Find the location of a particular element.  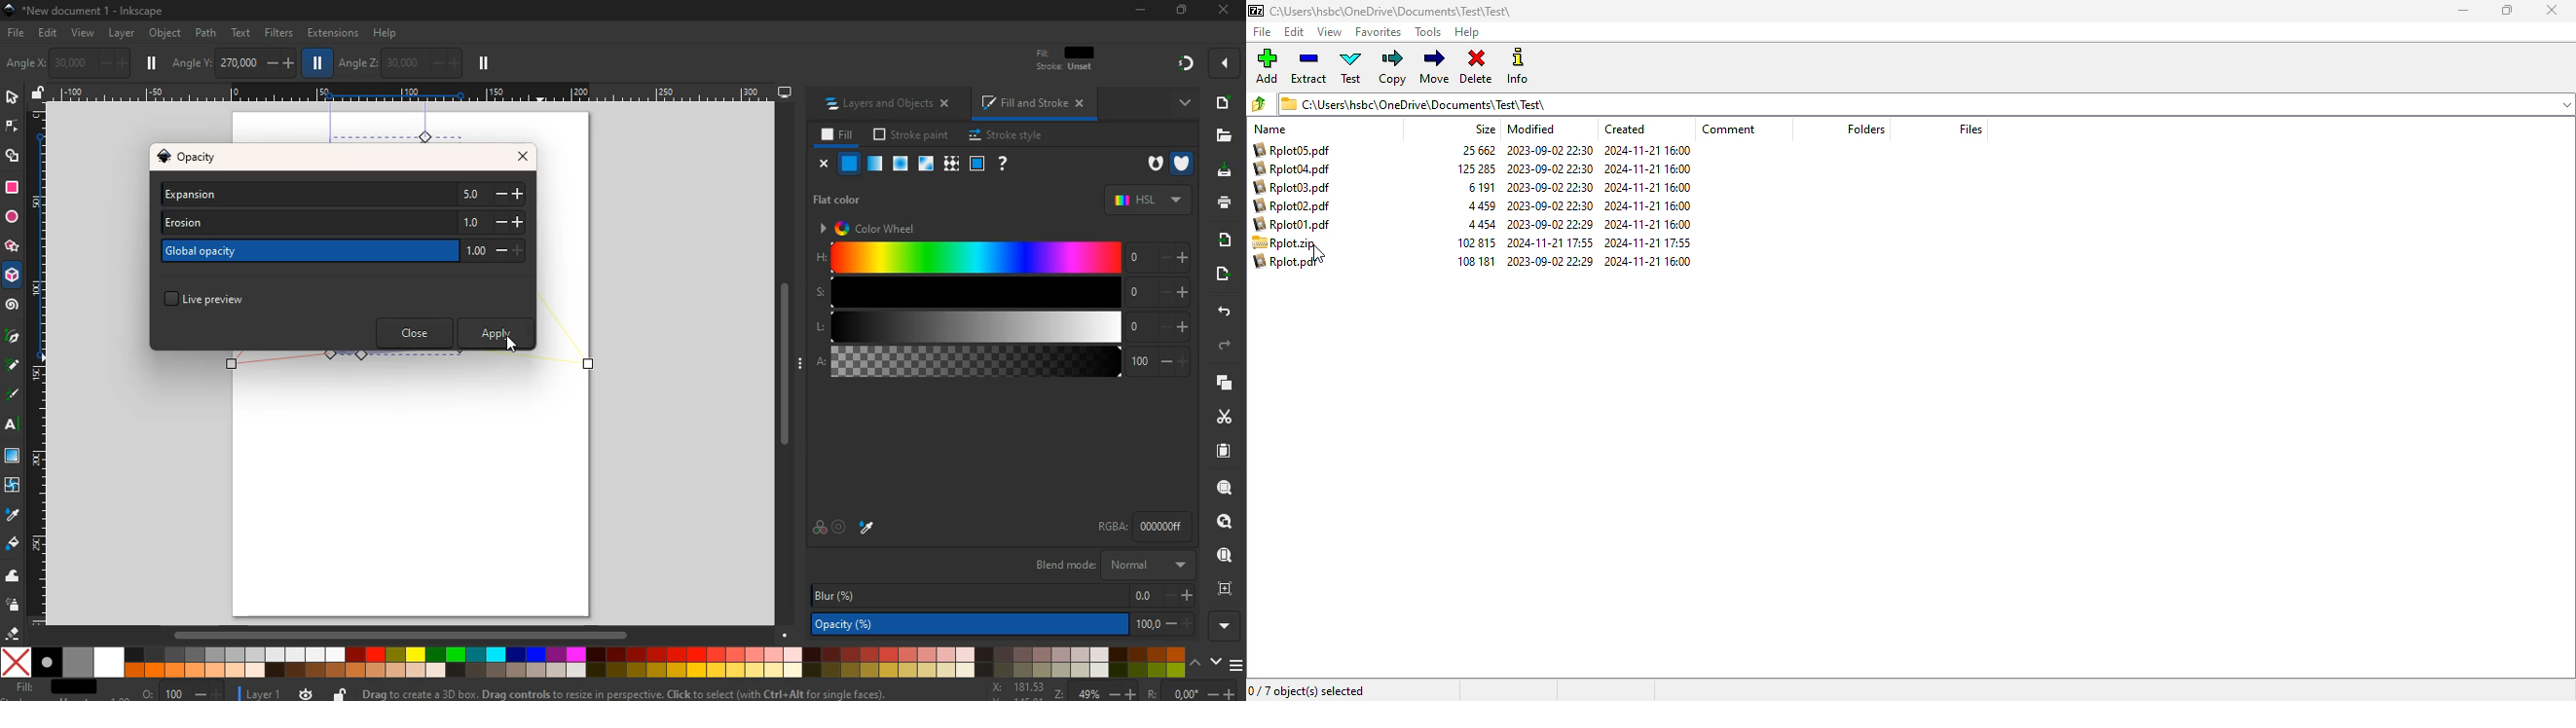

drop is located at coordinates (869, 528).